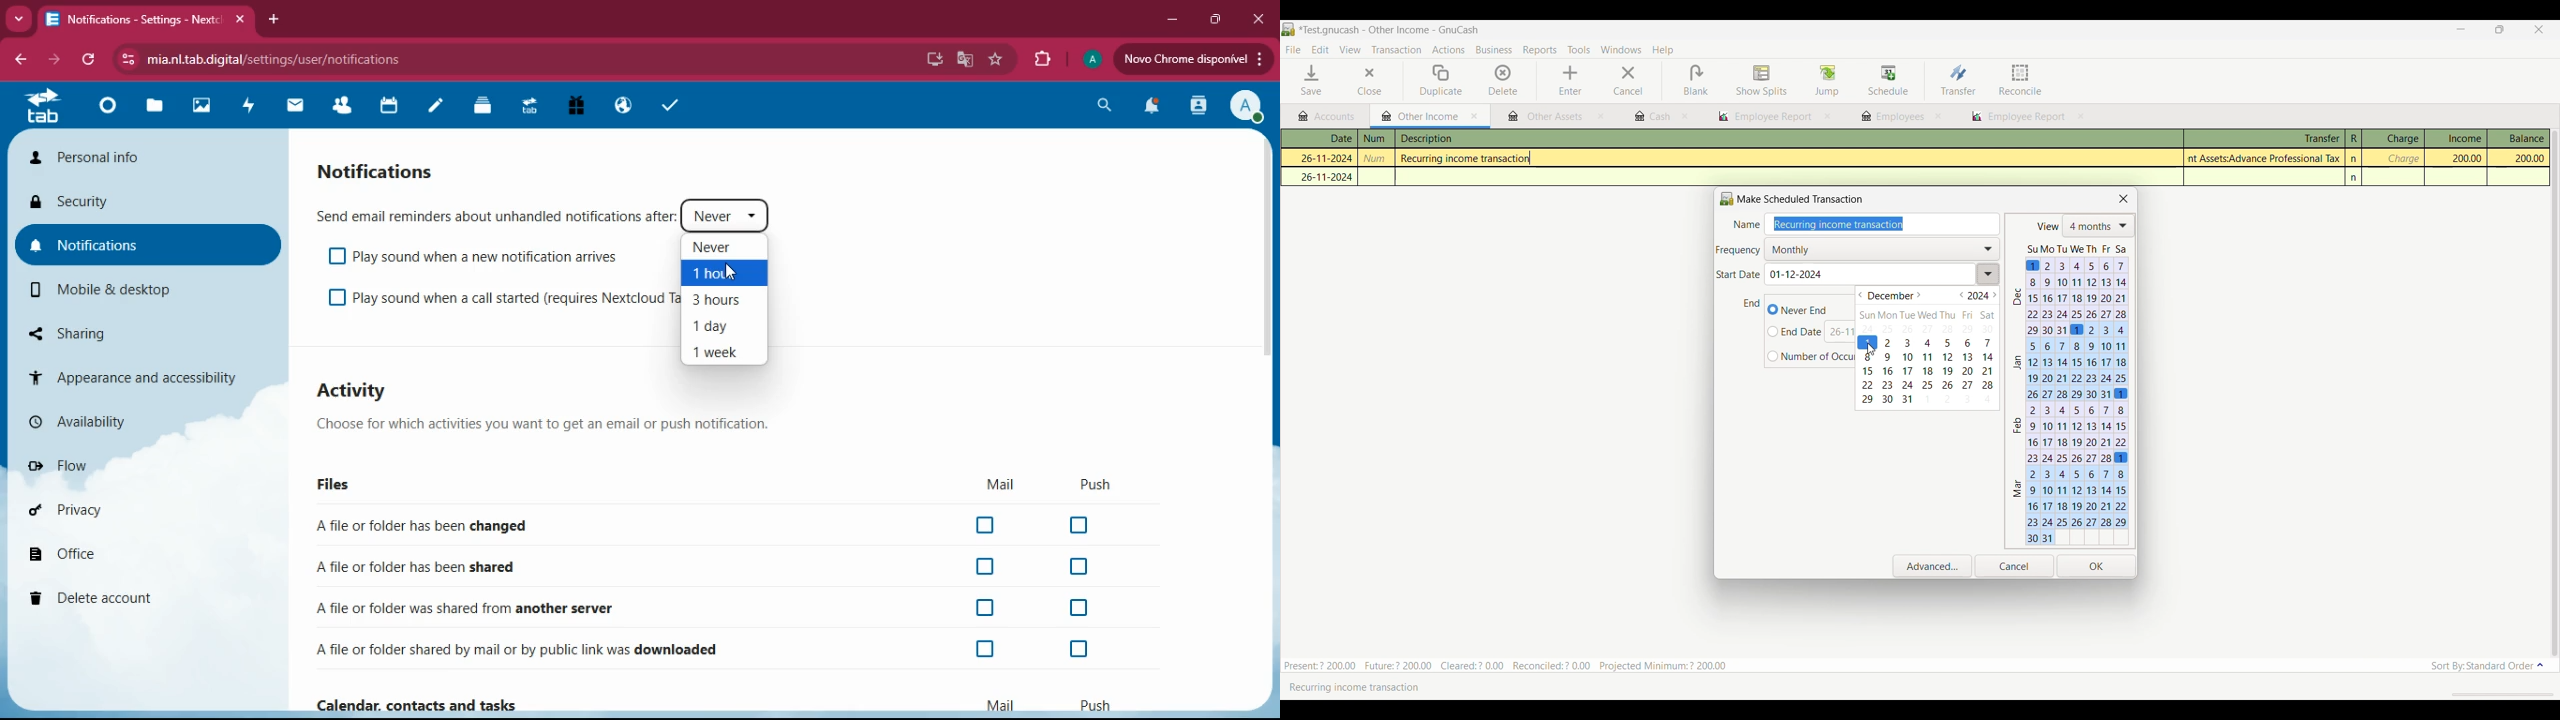  Describe the element at coordinates (1092, 62) in the screenshot. I see `profile` at that location.